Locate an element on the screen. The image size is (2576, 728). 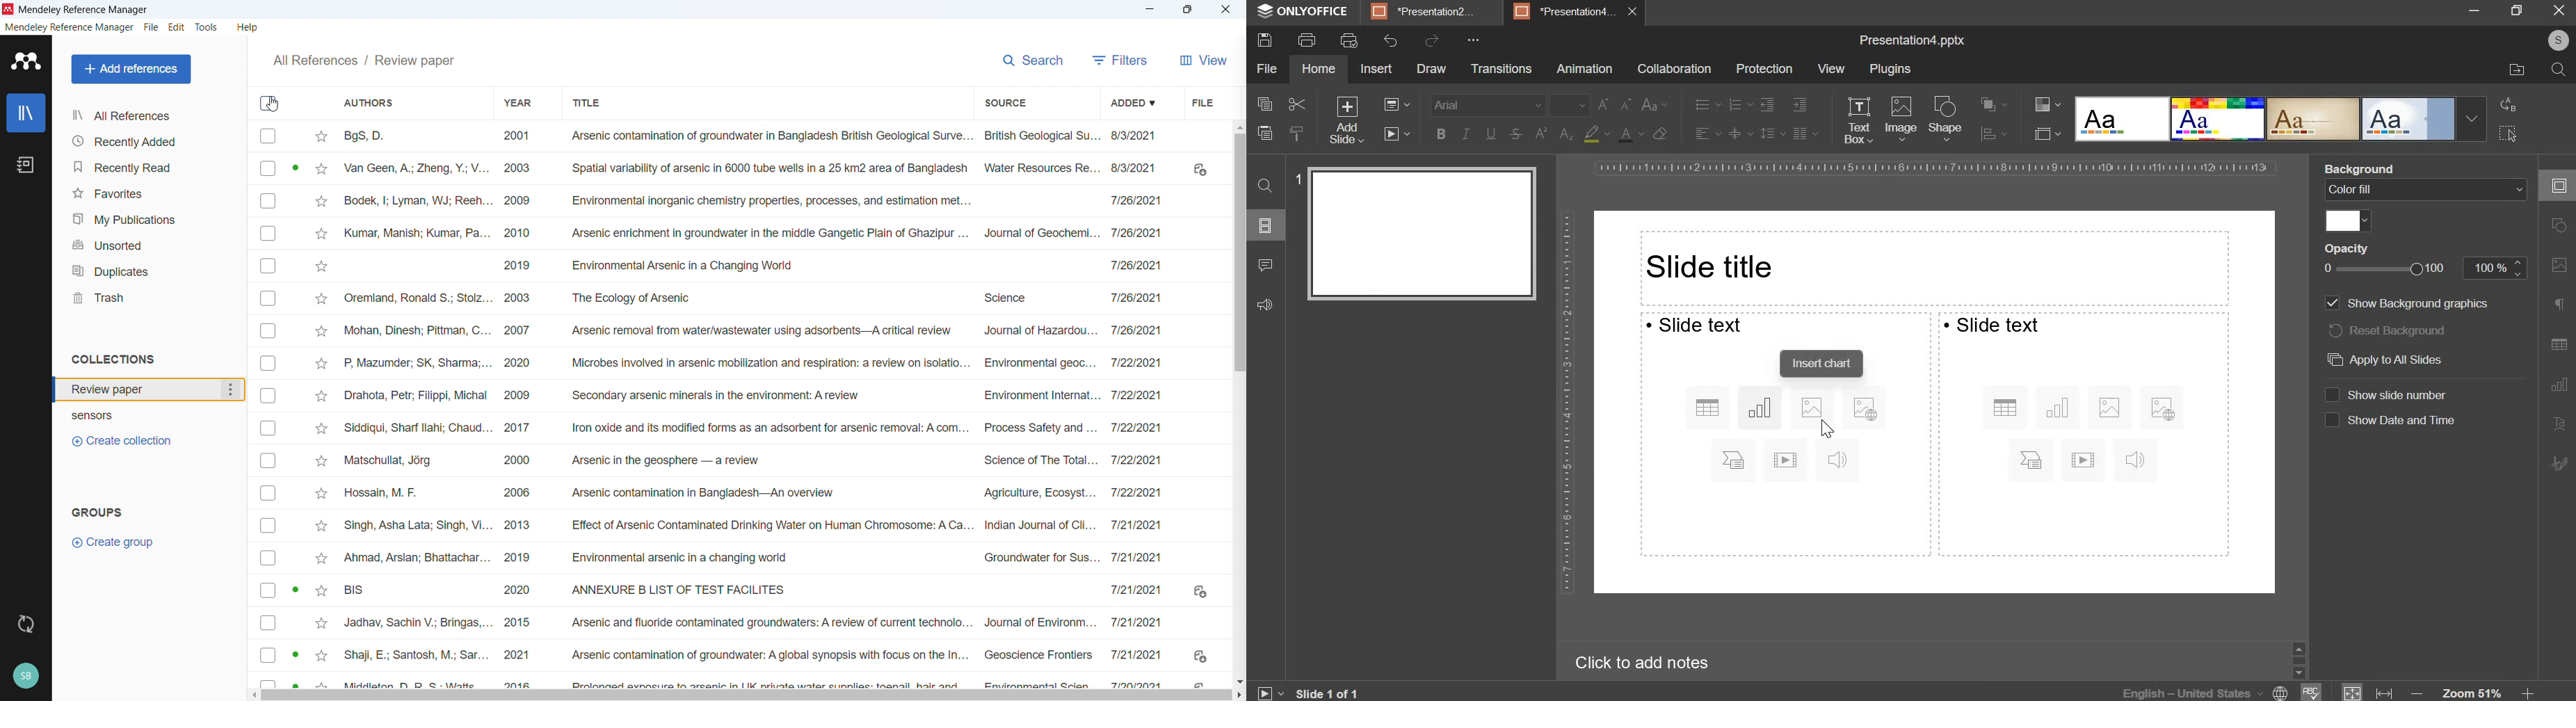
Indicates current selection is located at coordinates (295, 167).